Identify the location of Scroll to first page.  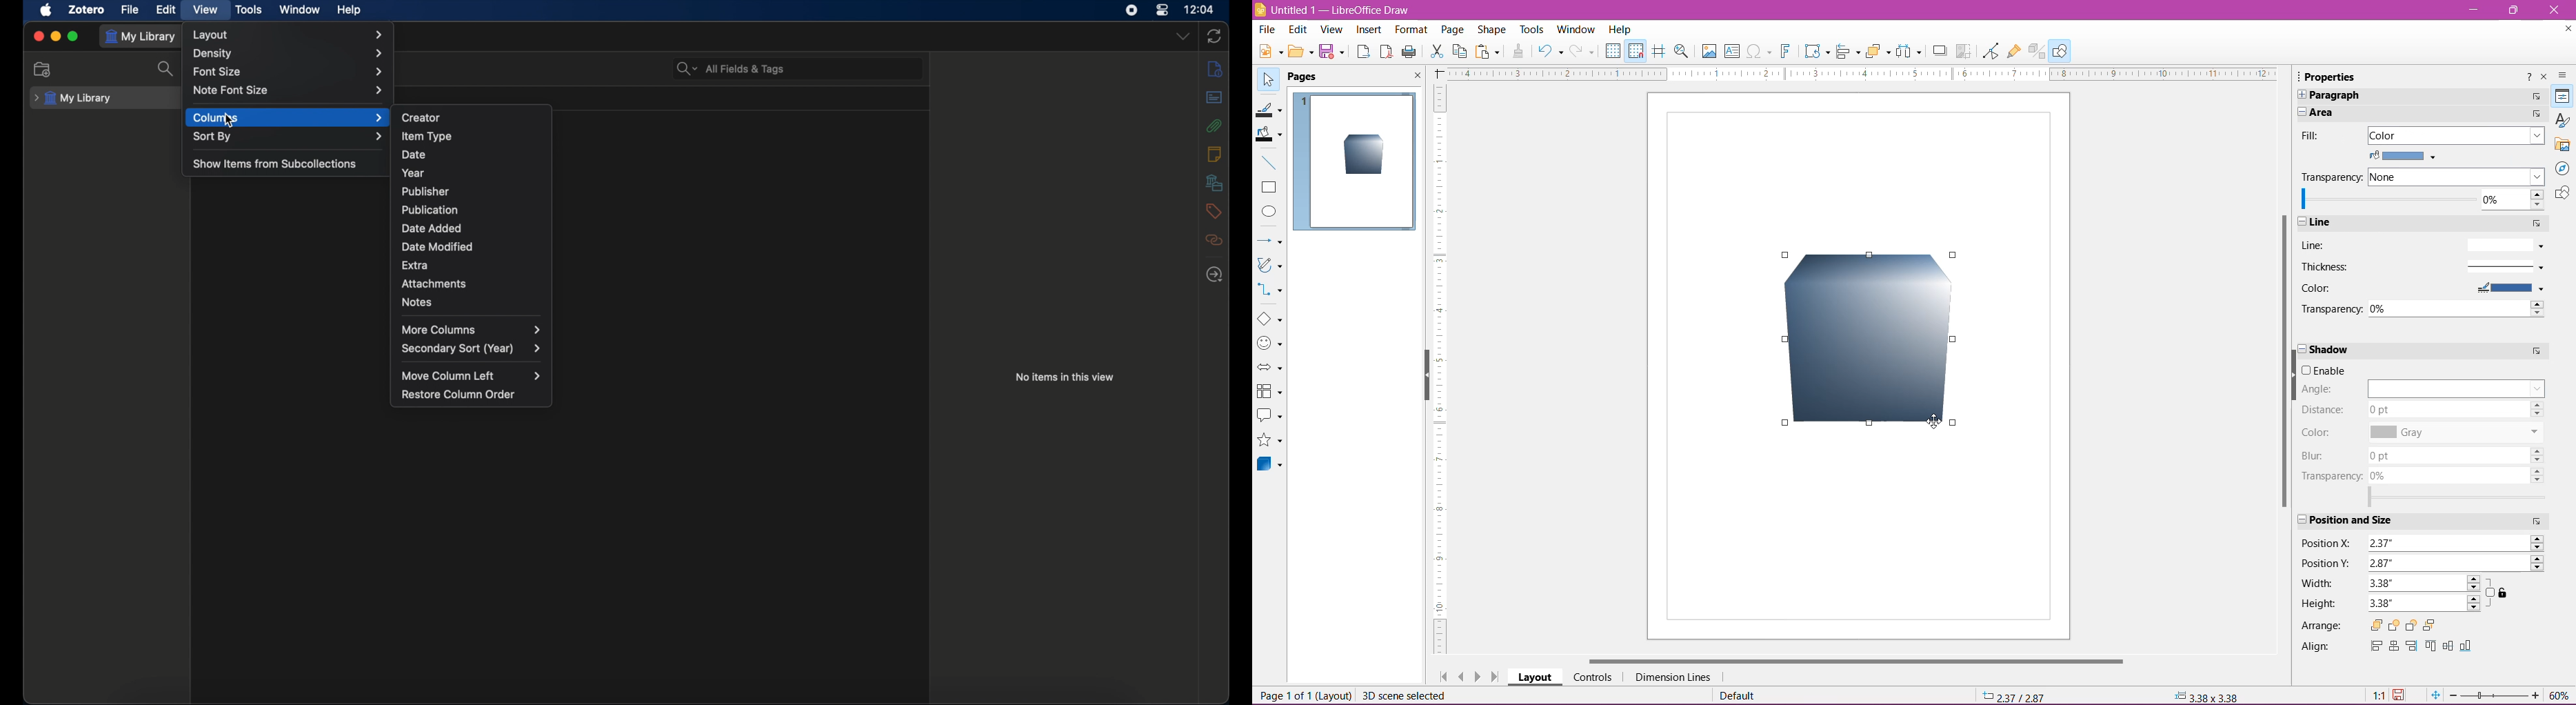
(1440, 673).